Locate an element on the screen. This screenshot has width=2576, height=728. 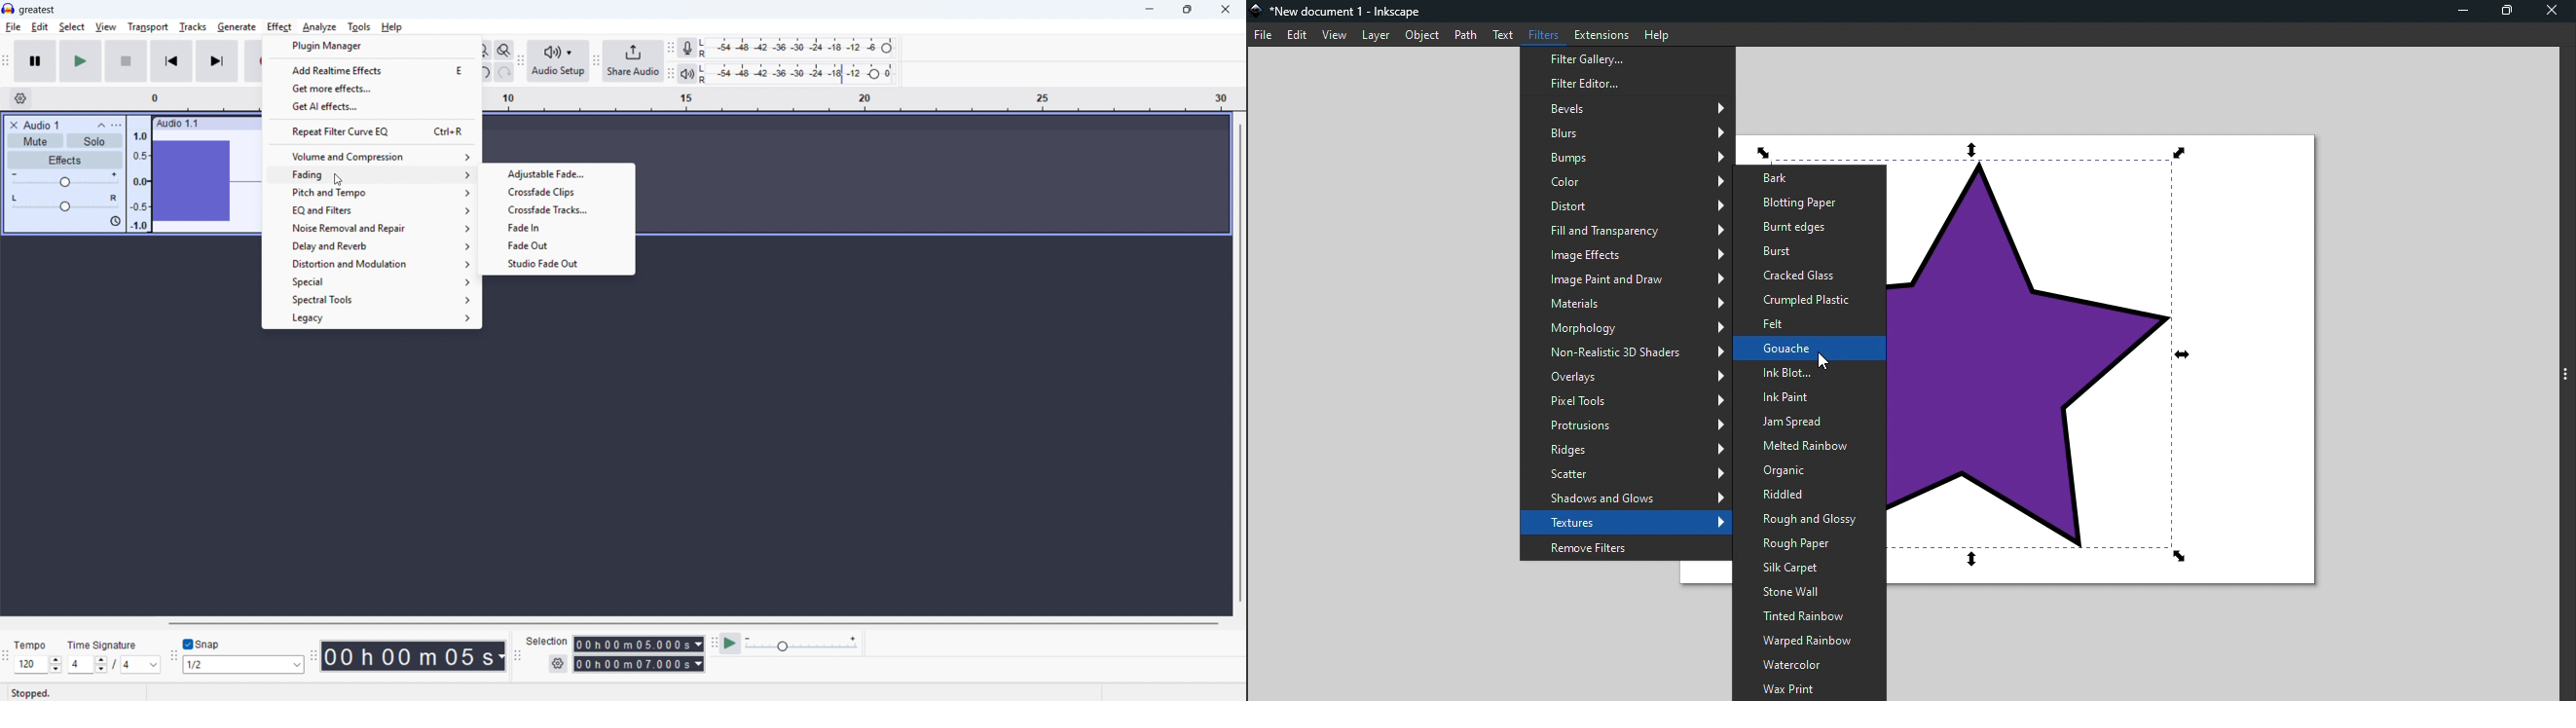
Color is located at coordinates (1625, 182).